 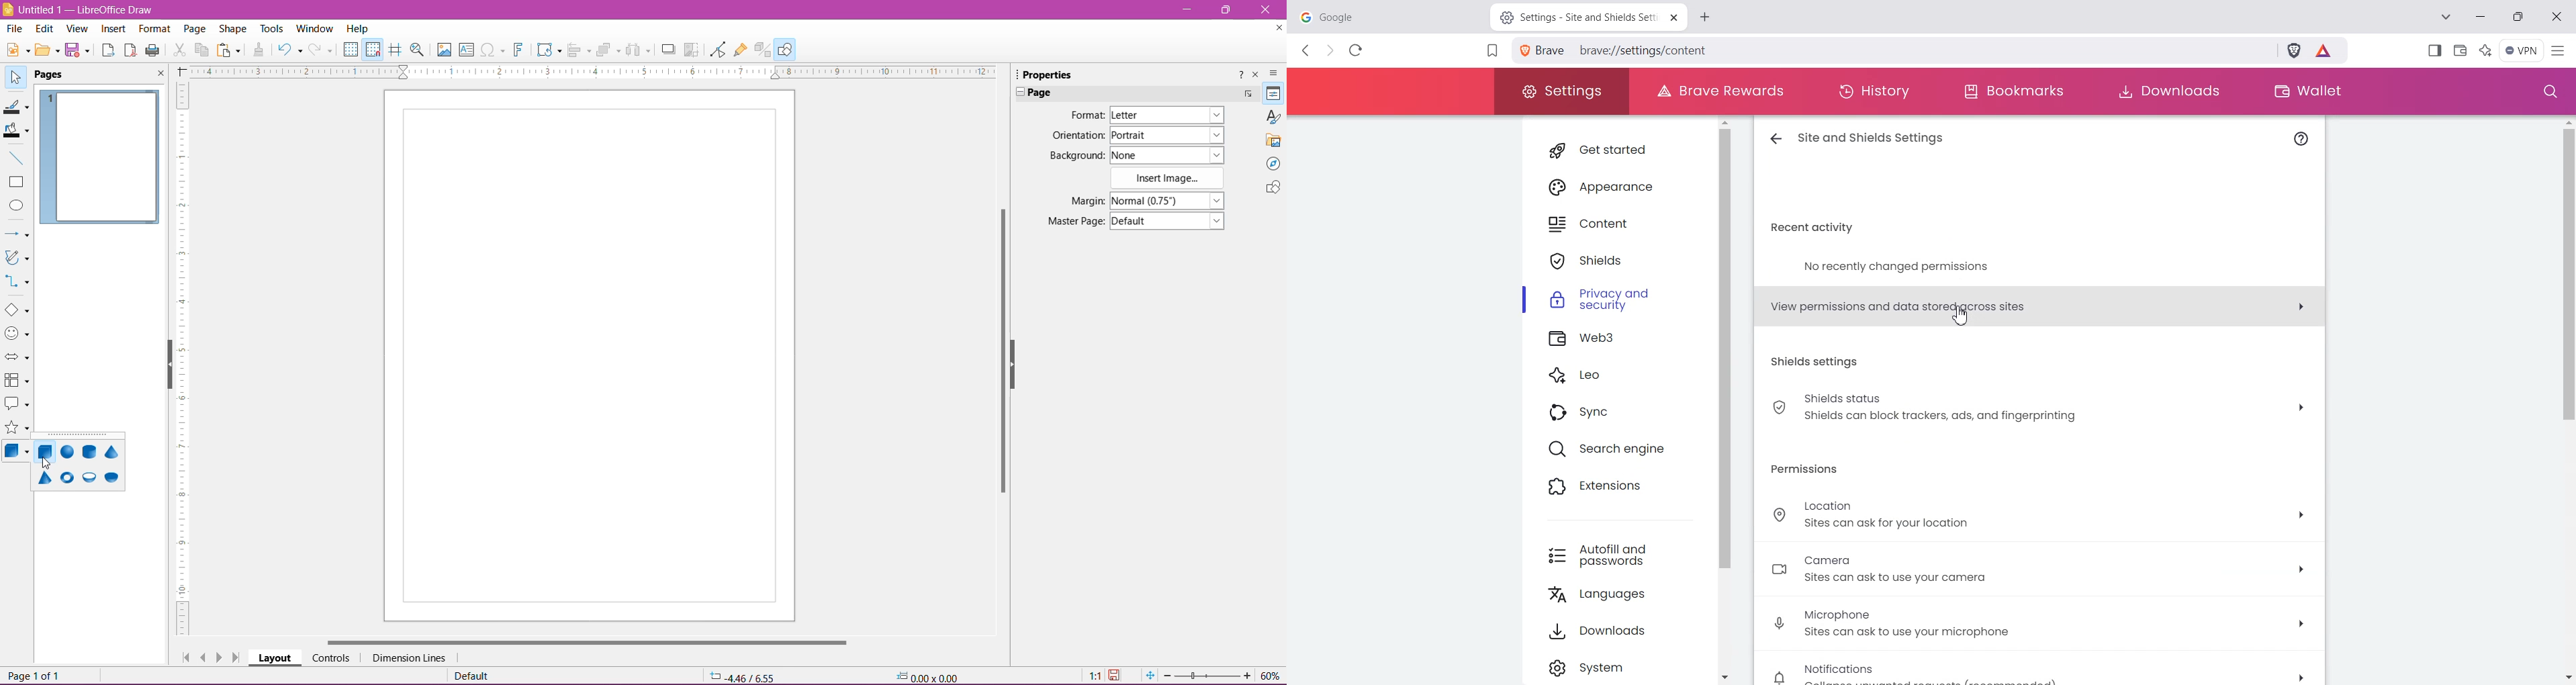 What do you see at coordinates (1272, 188) in the screenshot?
I see `Shapes` at bounding box center [1272, 188].